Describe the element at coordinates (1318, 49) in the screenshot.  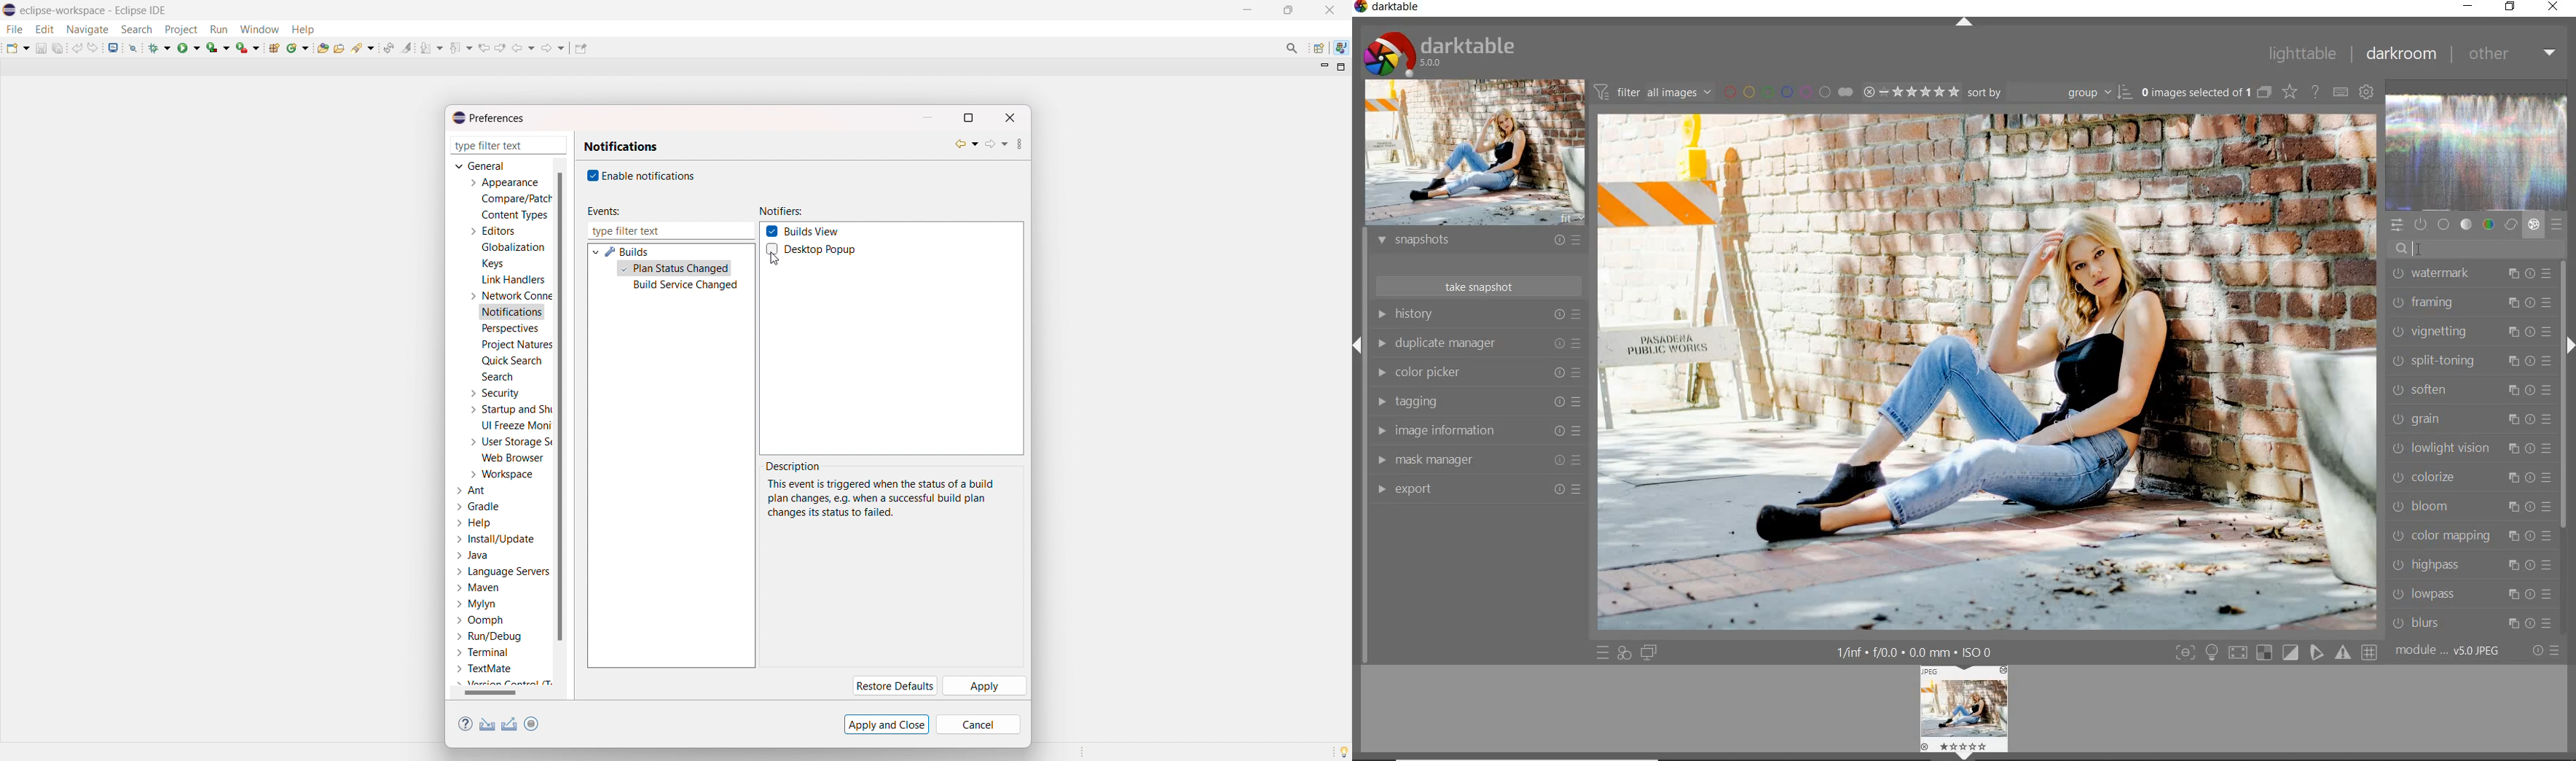
I see `open perspective` at that location.